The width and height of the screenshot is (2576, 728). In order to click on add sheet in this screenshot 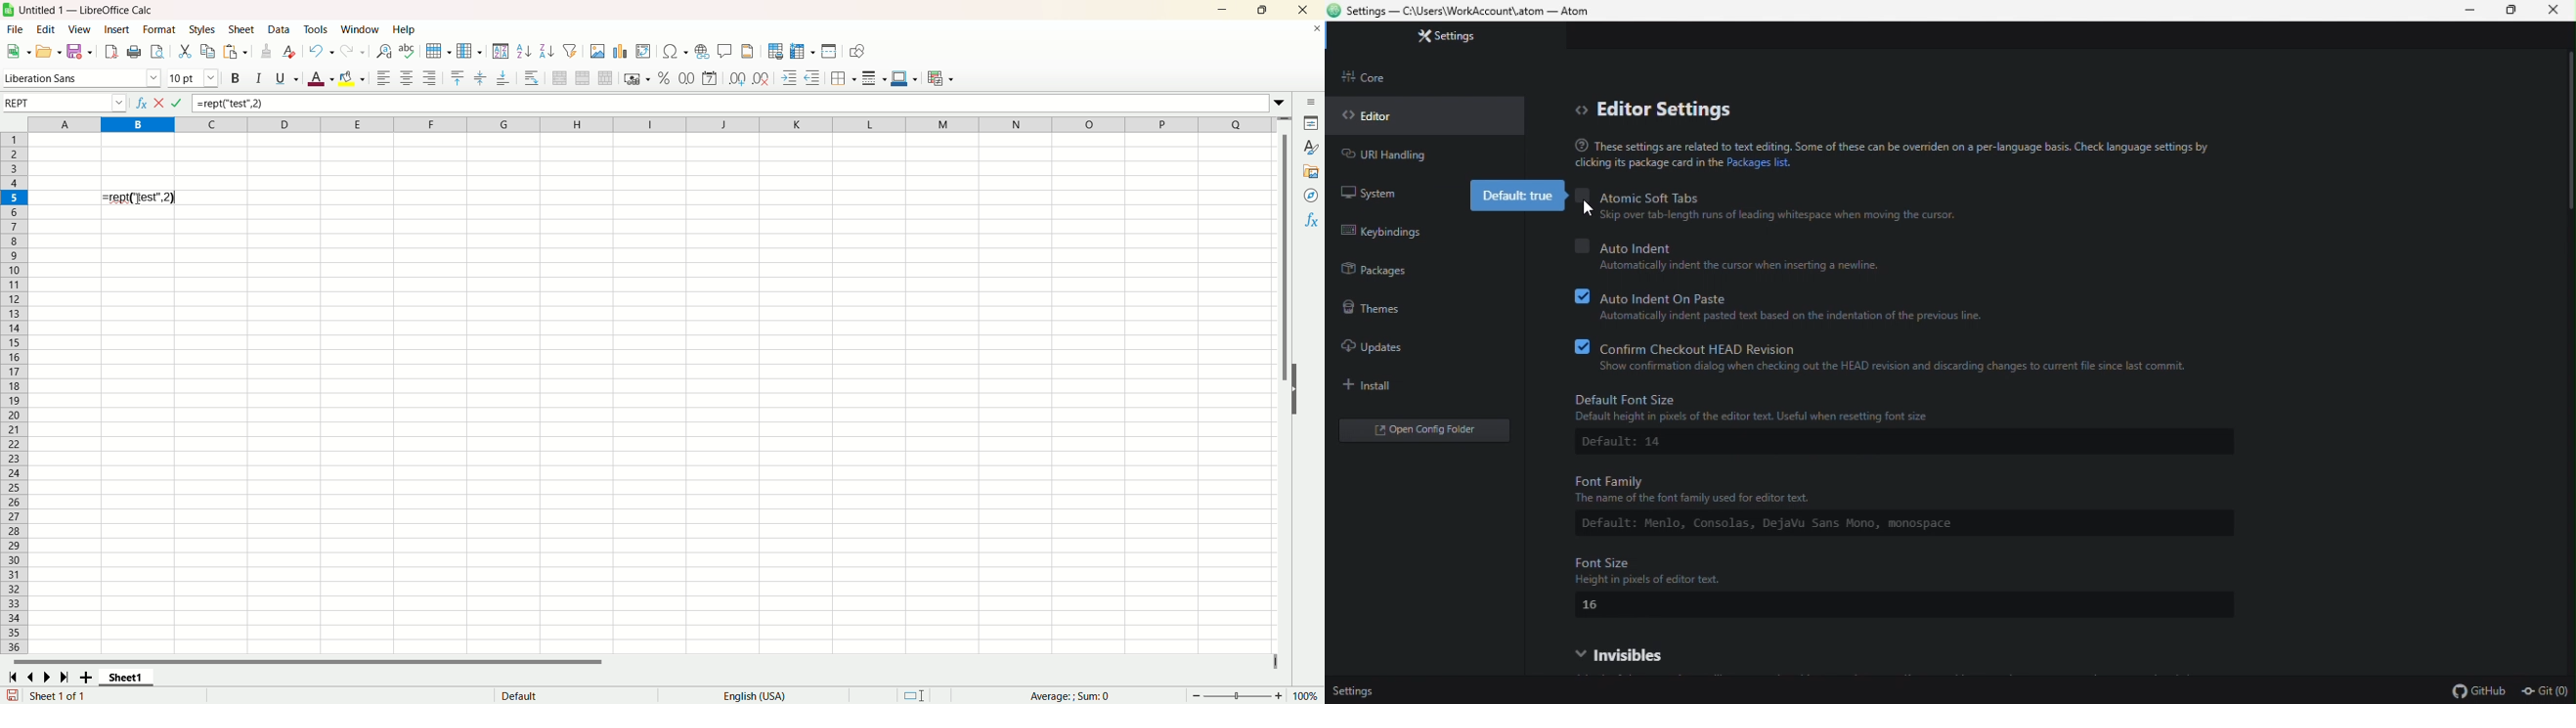, I will do `click(88, 677)`.